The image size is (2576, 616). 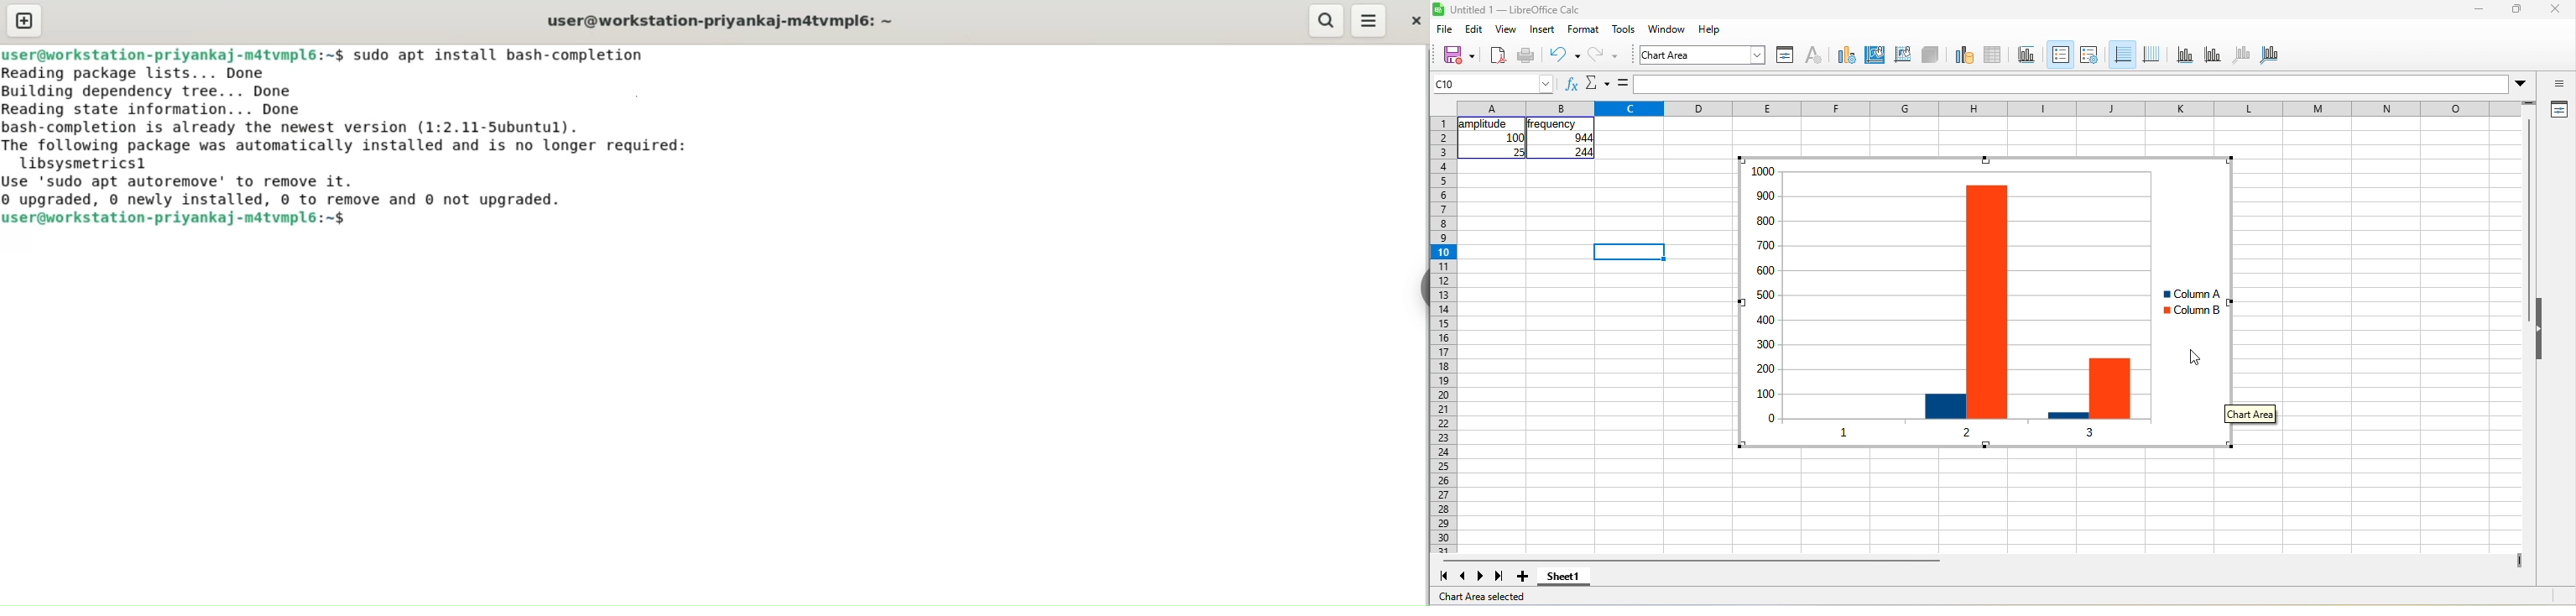 I want to click on 25, so click(x=1518, y=152).